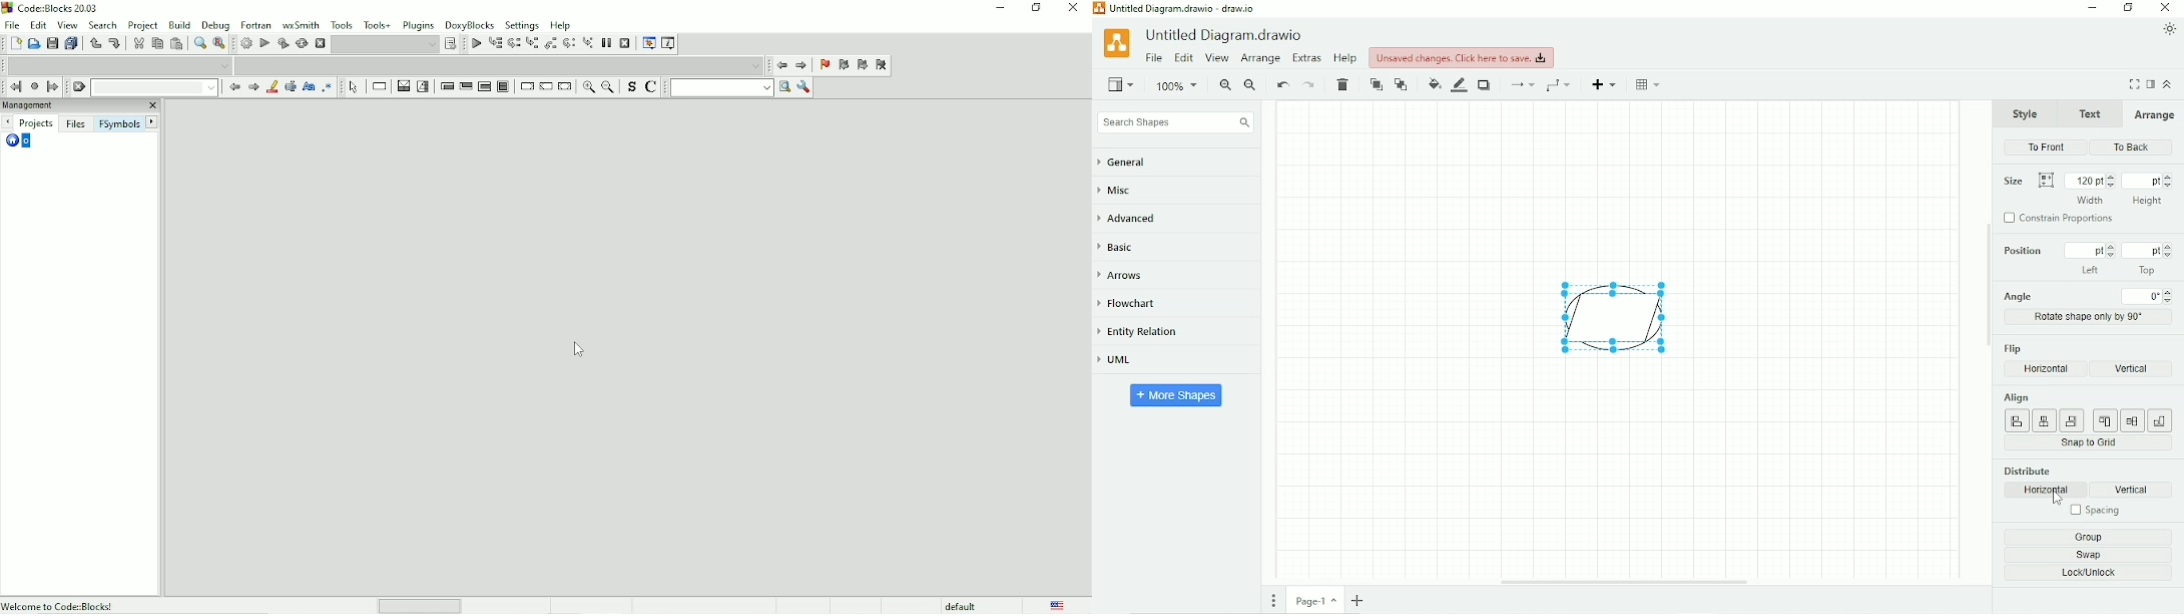 The height and width of the screenshot is (616, 2184). I want to click on Text, so click(2088, 112).